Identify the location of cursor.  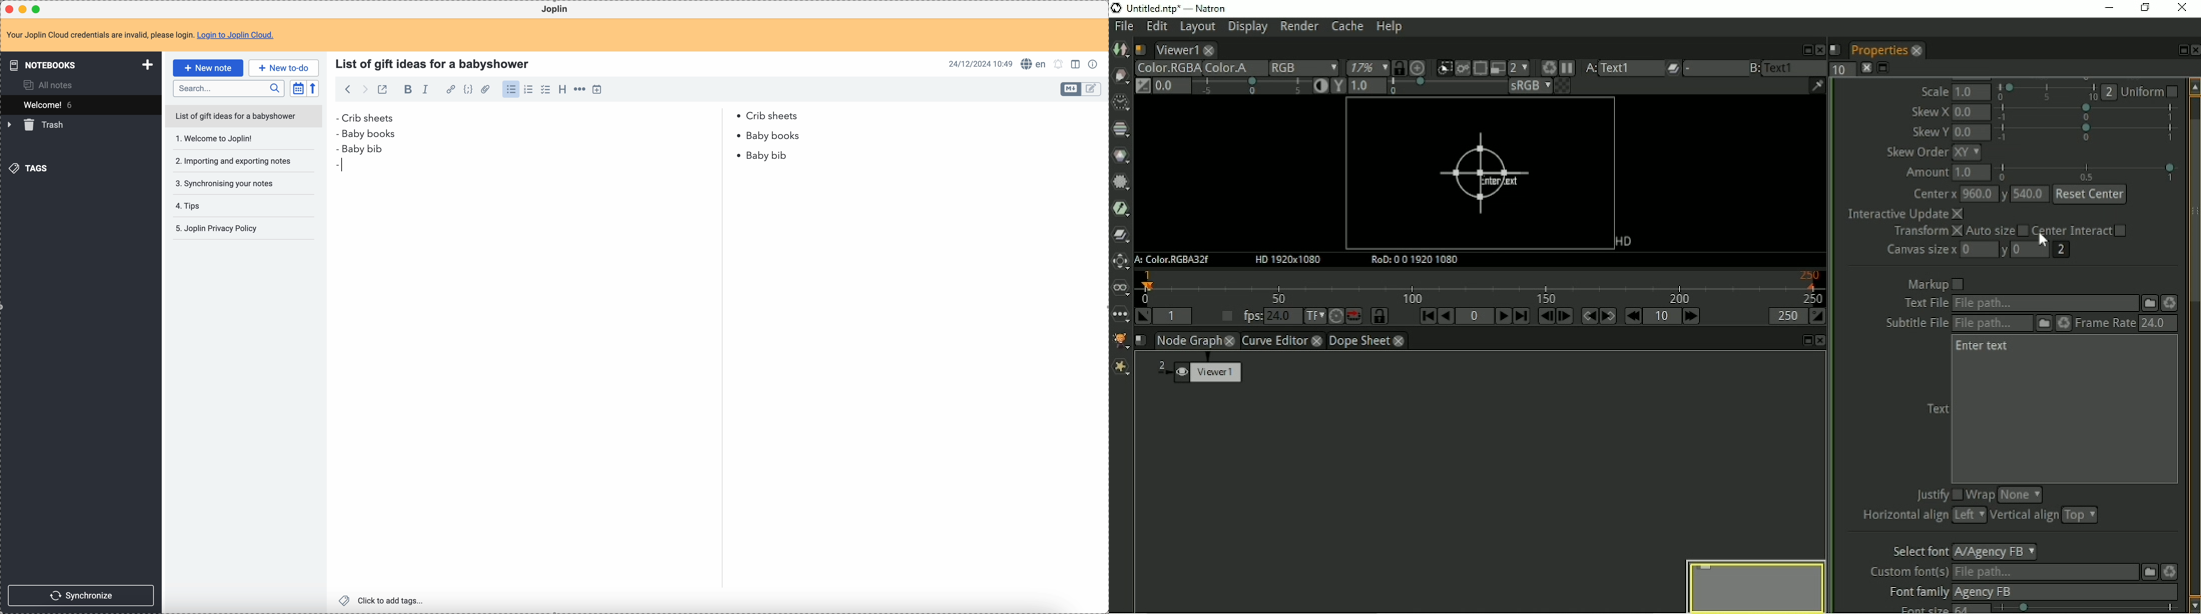
(342, 164).